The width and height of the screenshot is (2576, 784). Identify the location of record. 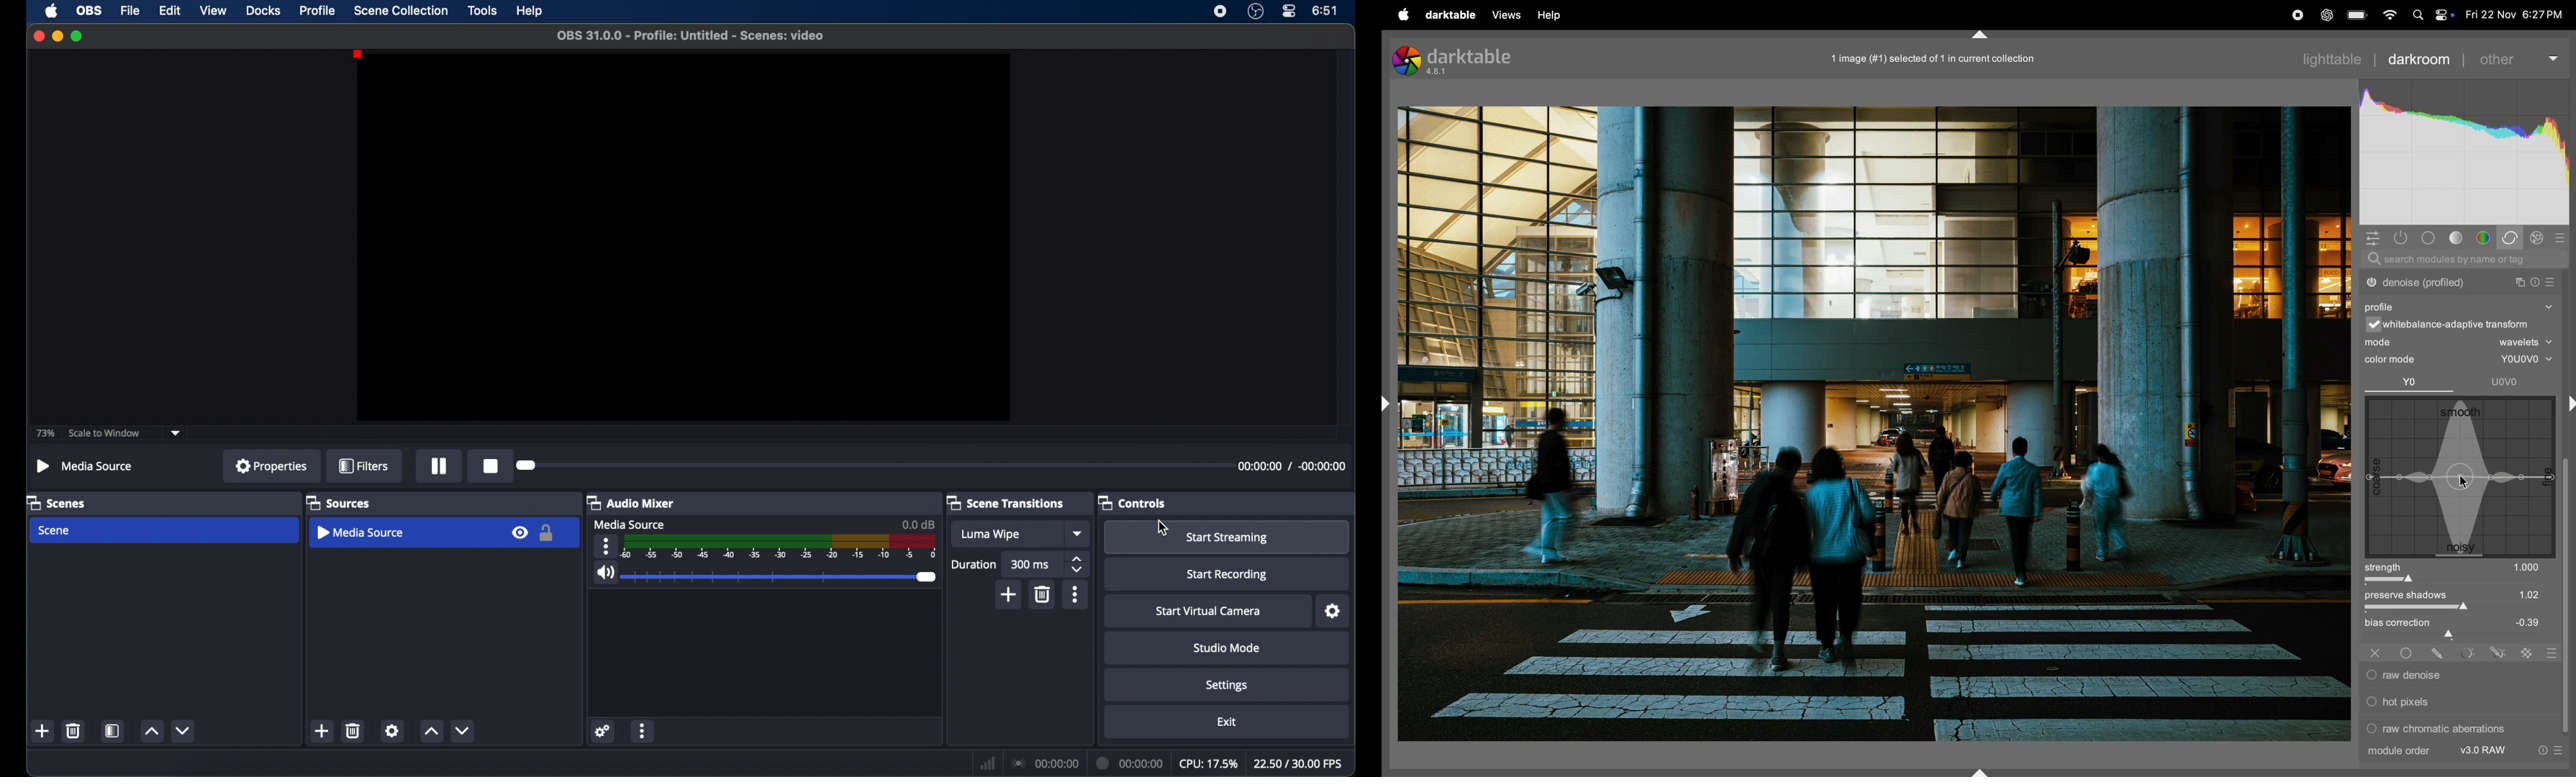
(492, 466).